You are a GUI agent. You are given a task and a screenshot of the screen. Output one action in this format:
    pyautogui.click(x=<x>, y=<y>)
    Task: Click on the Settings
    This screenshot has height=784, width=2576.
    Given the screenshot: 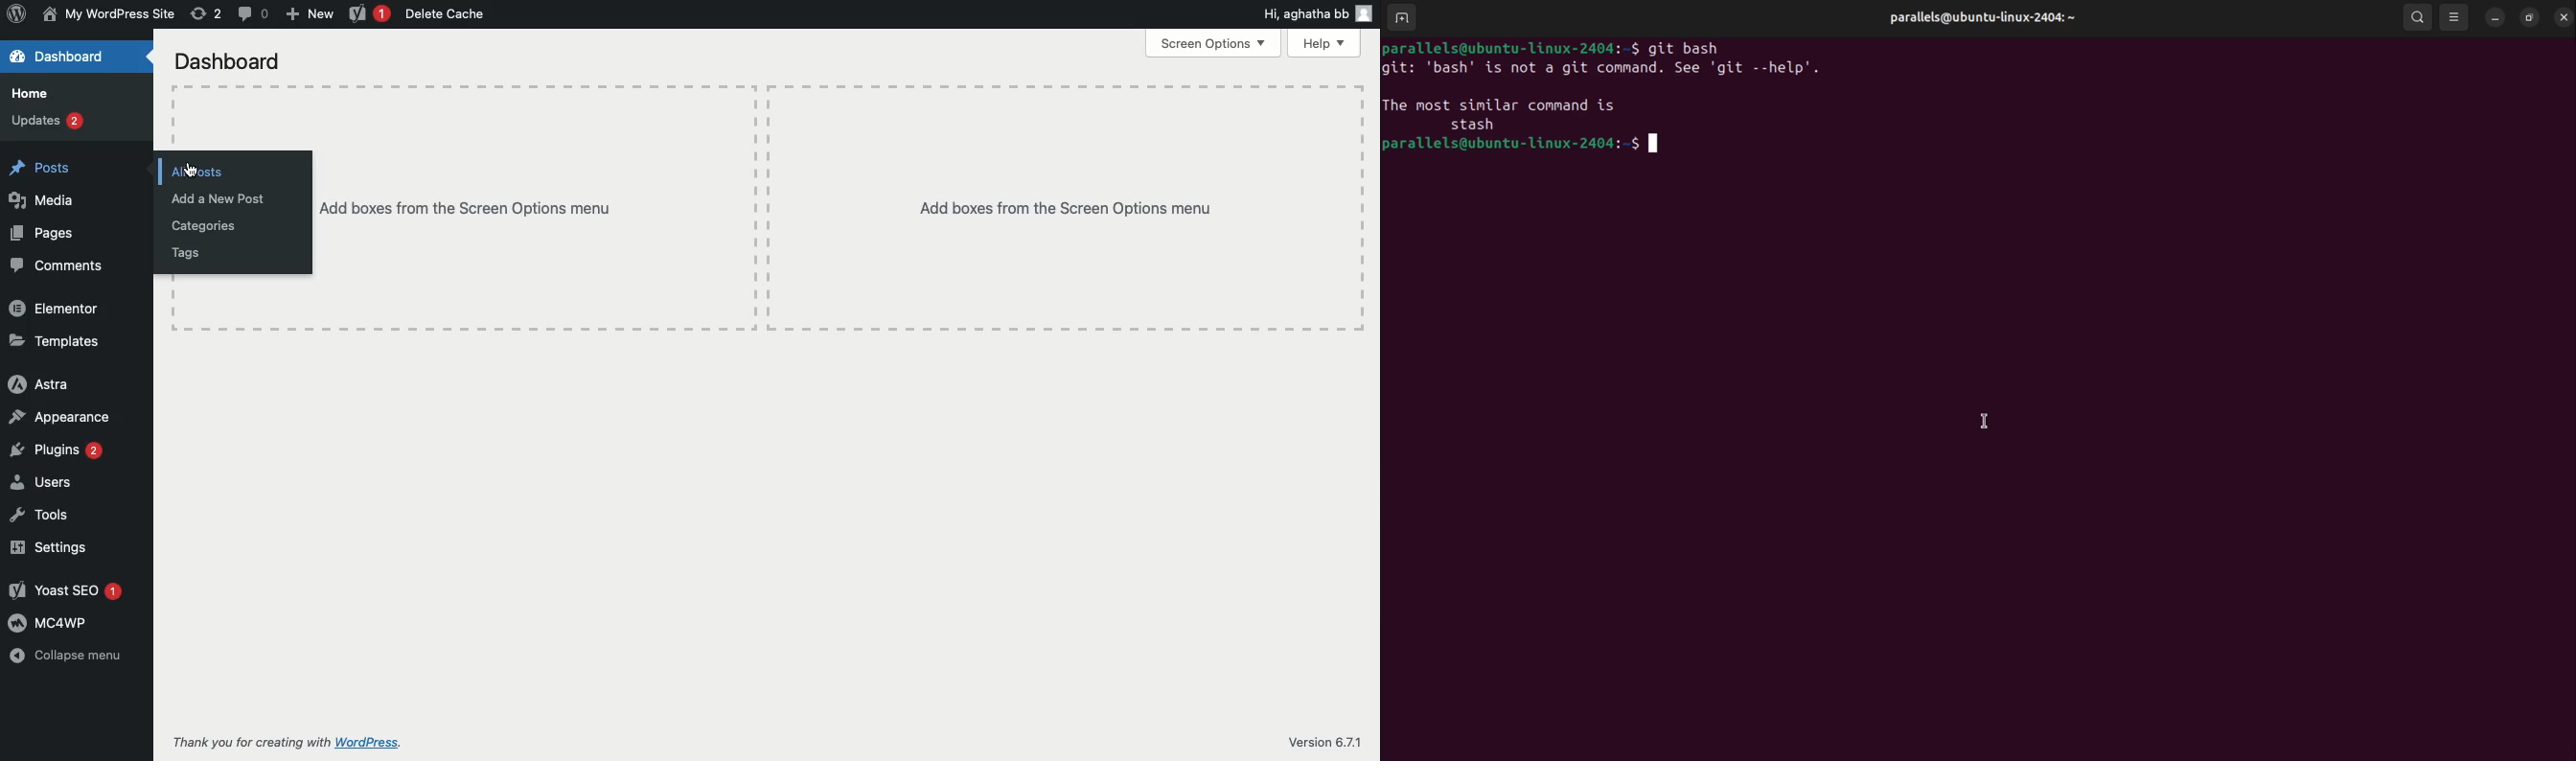 What is the action you would take?
    pyautogui.click(x=55, y=548)
    